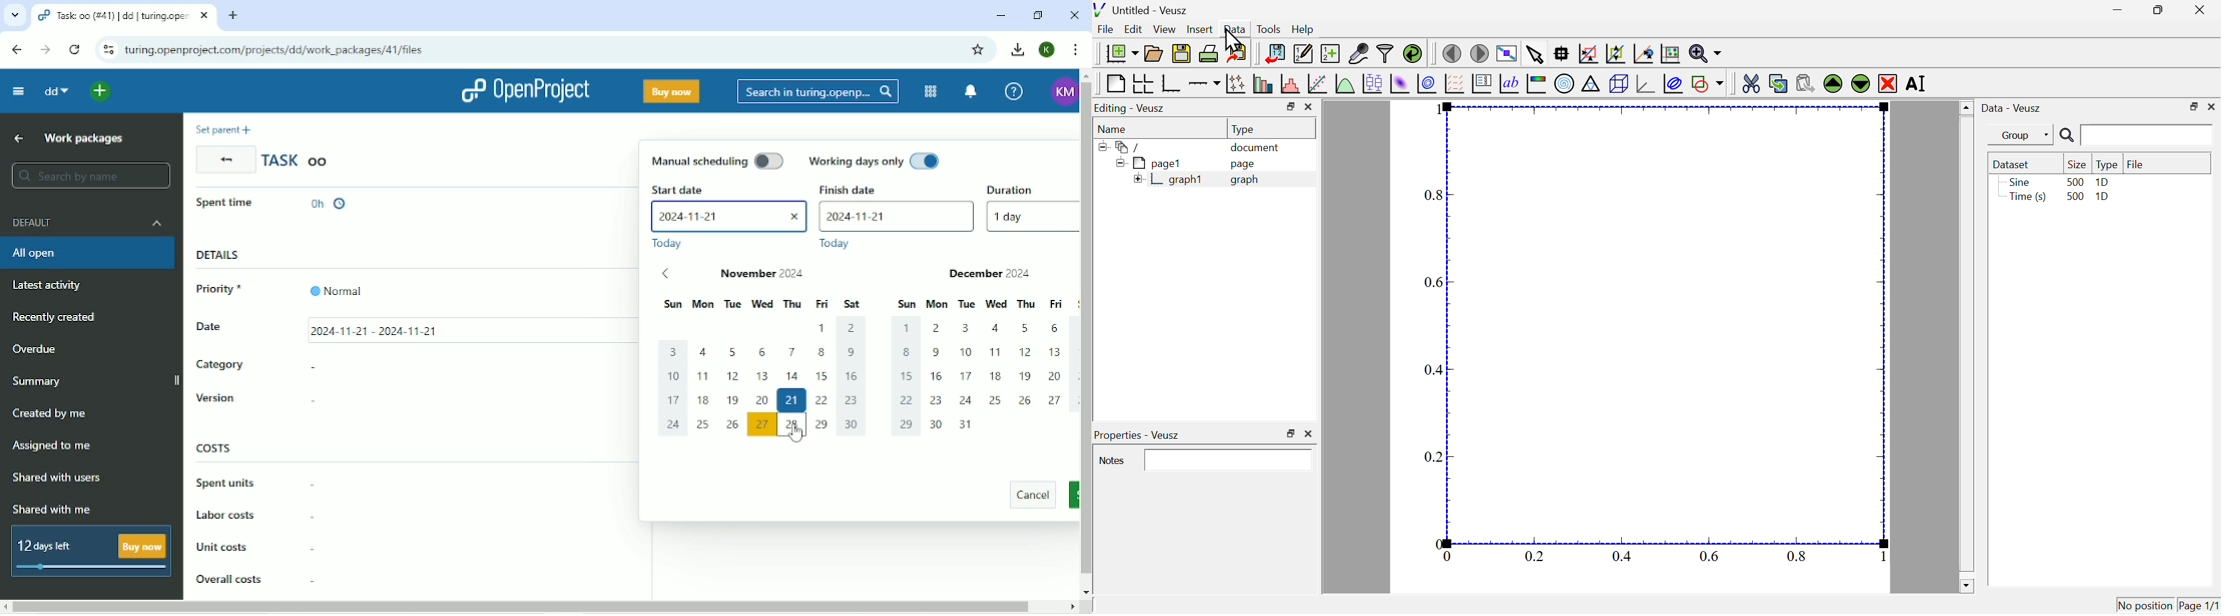  What do you see at coordinates (2014, 164) in the screenshot?
I see `dataset` at bounding box center [2014, 164].